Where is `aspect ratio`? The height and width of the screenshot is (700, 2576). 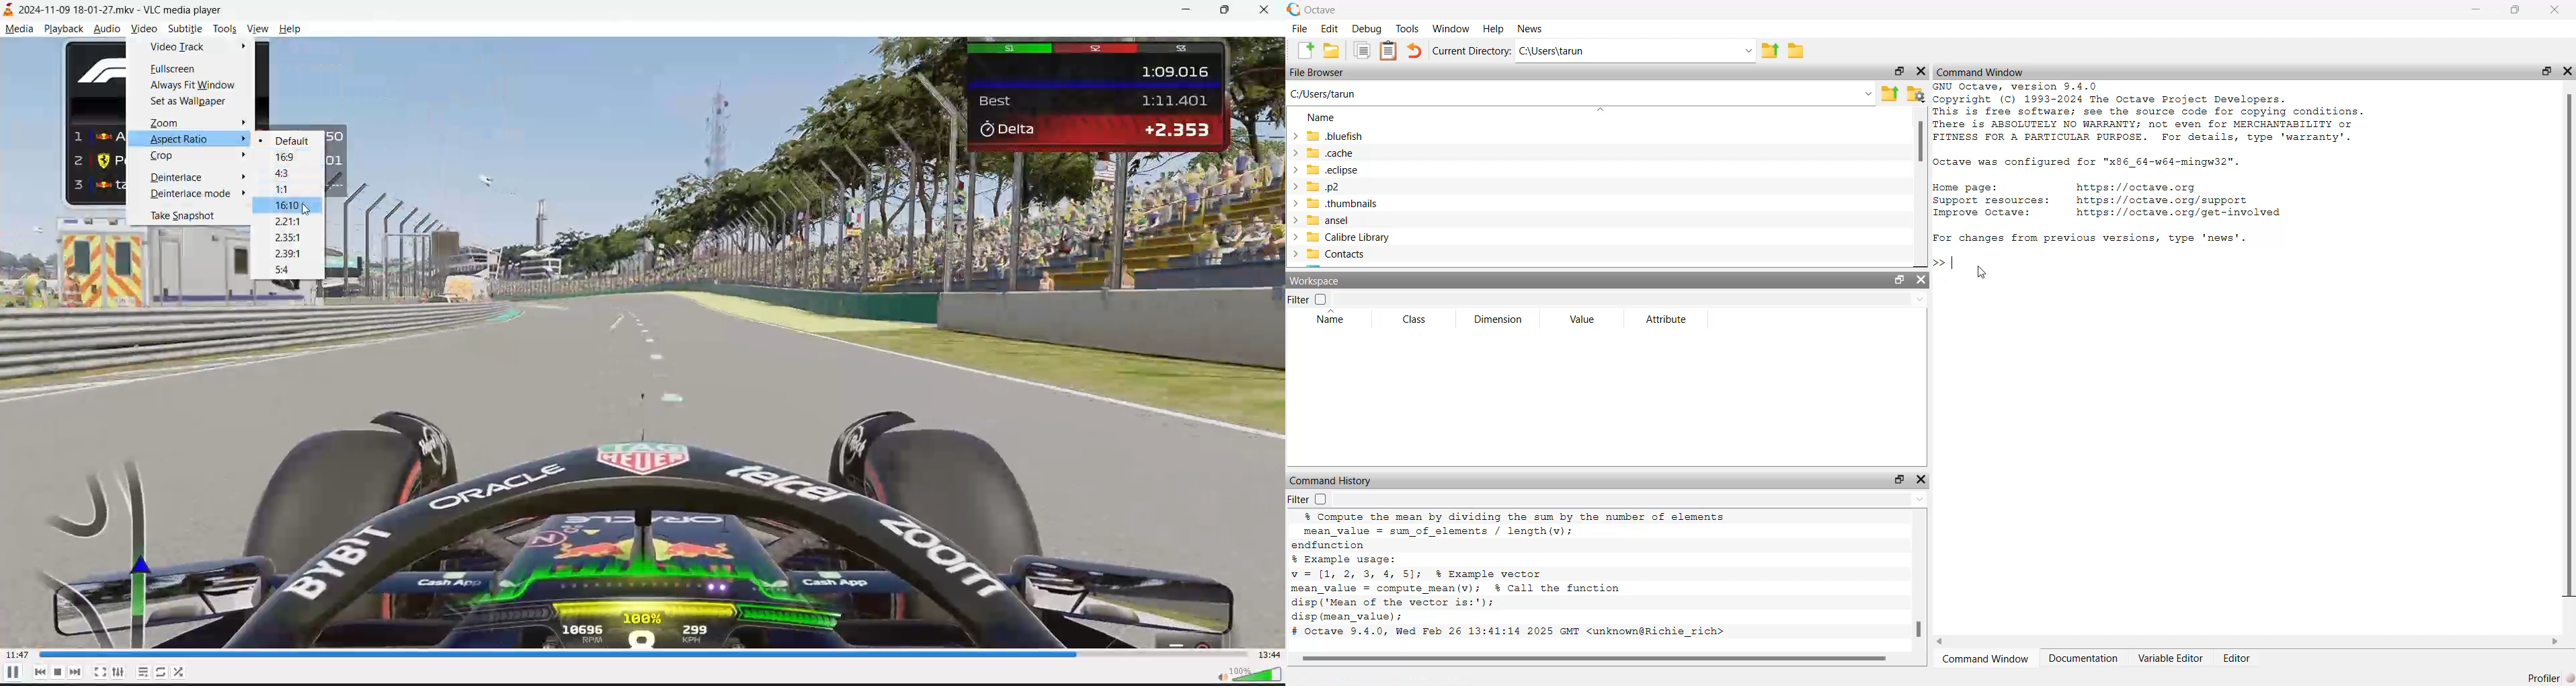 aspect ratio is located at coordinates (181, 139).